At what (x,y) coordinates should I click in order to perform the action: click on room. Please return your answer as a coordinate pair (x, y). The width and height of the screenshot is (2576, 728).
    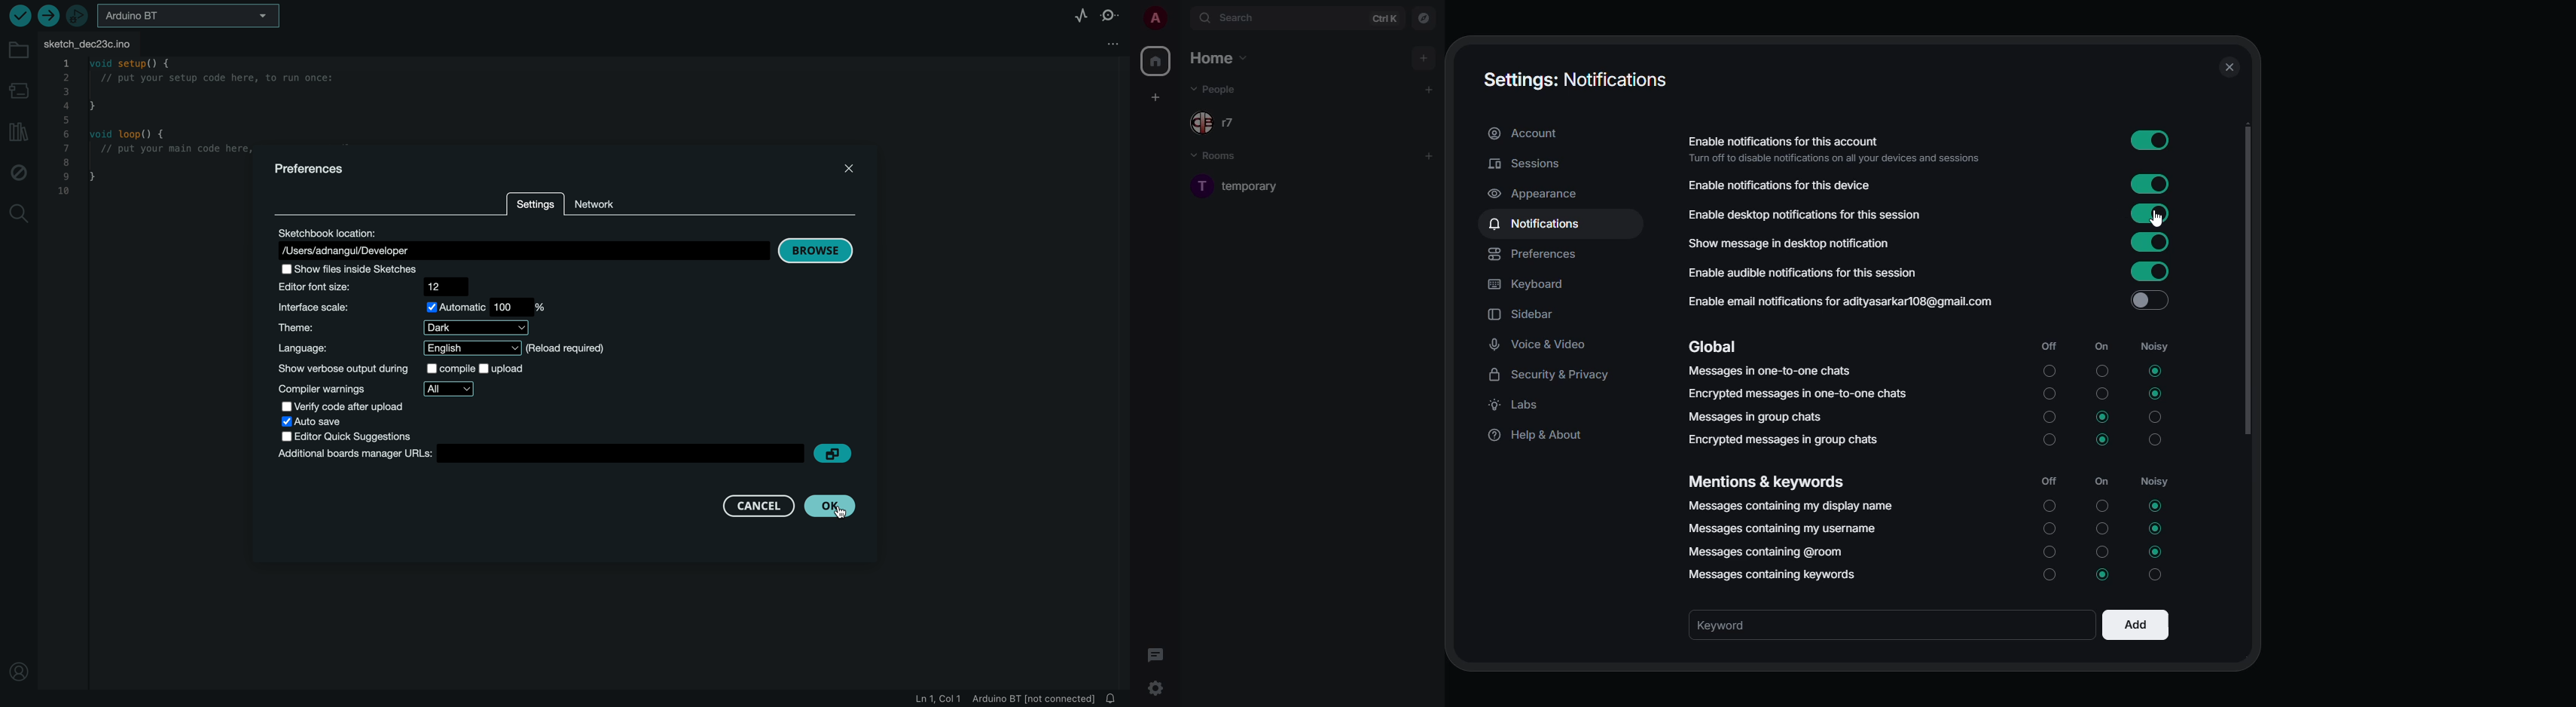
    Looking at the image, I should click on (1241, 186).